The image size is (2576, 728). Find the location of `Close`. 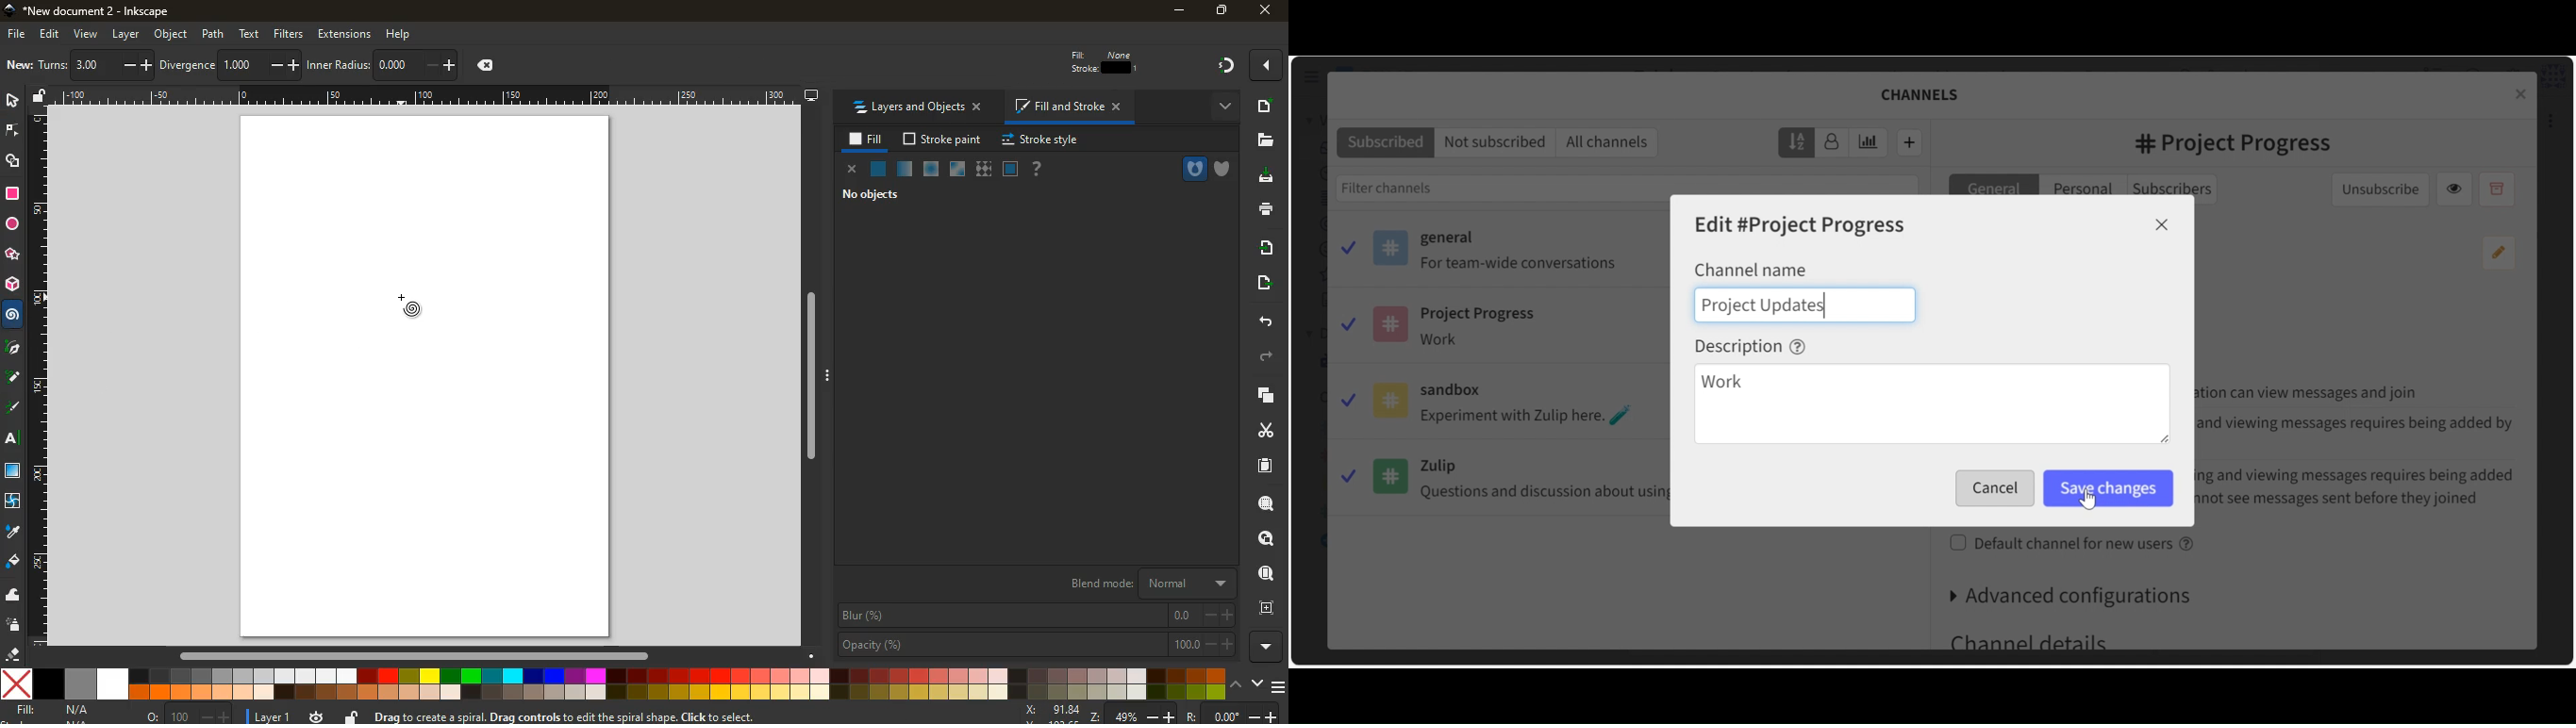

Close is located at coordinates (2162, 225).